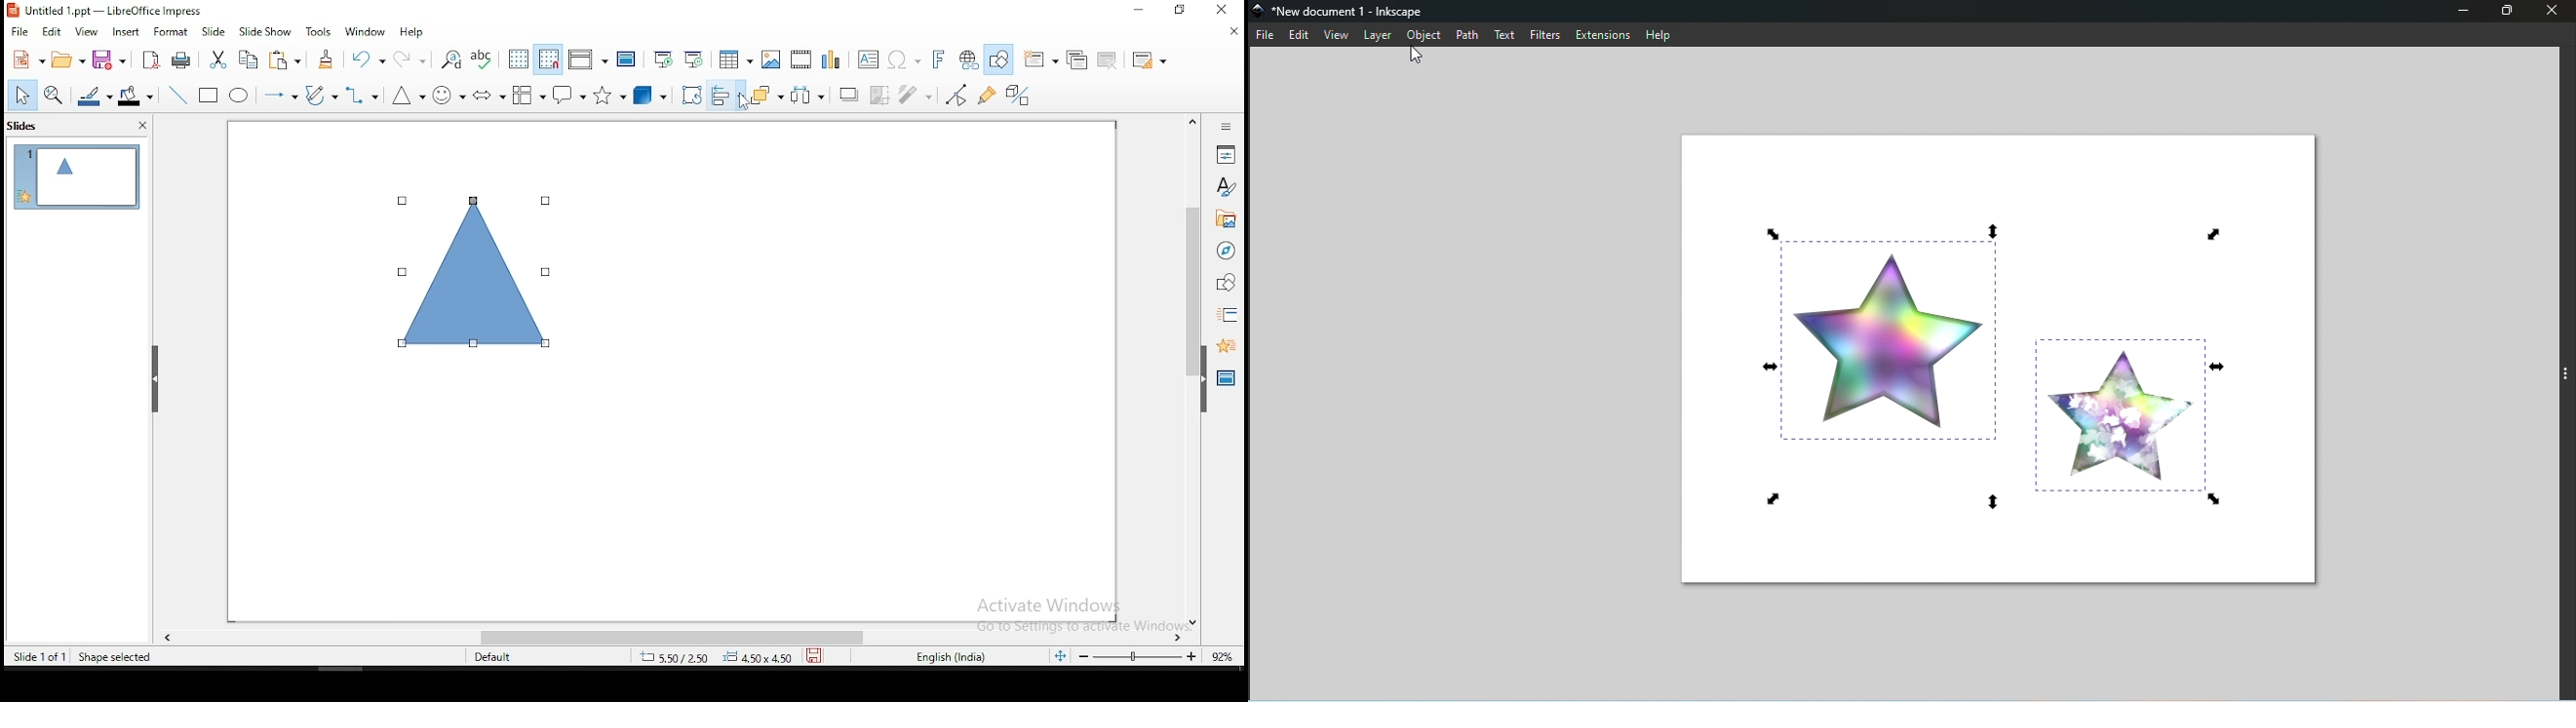  I want to click on zoom, so click(1157, 657).